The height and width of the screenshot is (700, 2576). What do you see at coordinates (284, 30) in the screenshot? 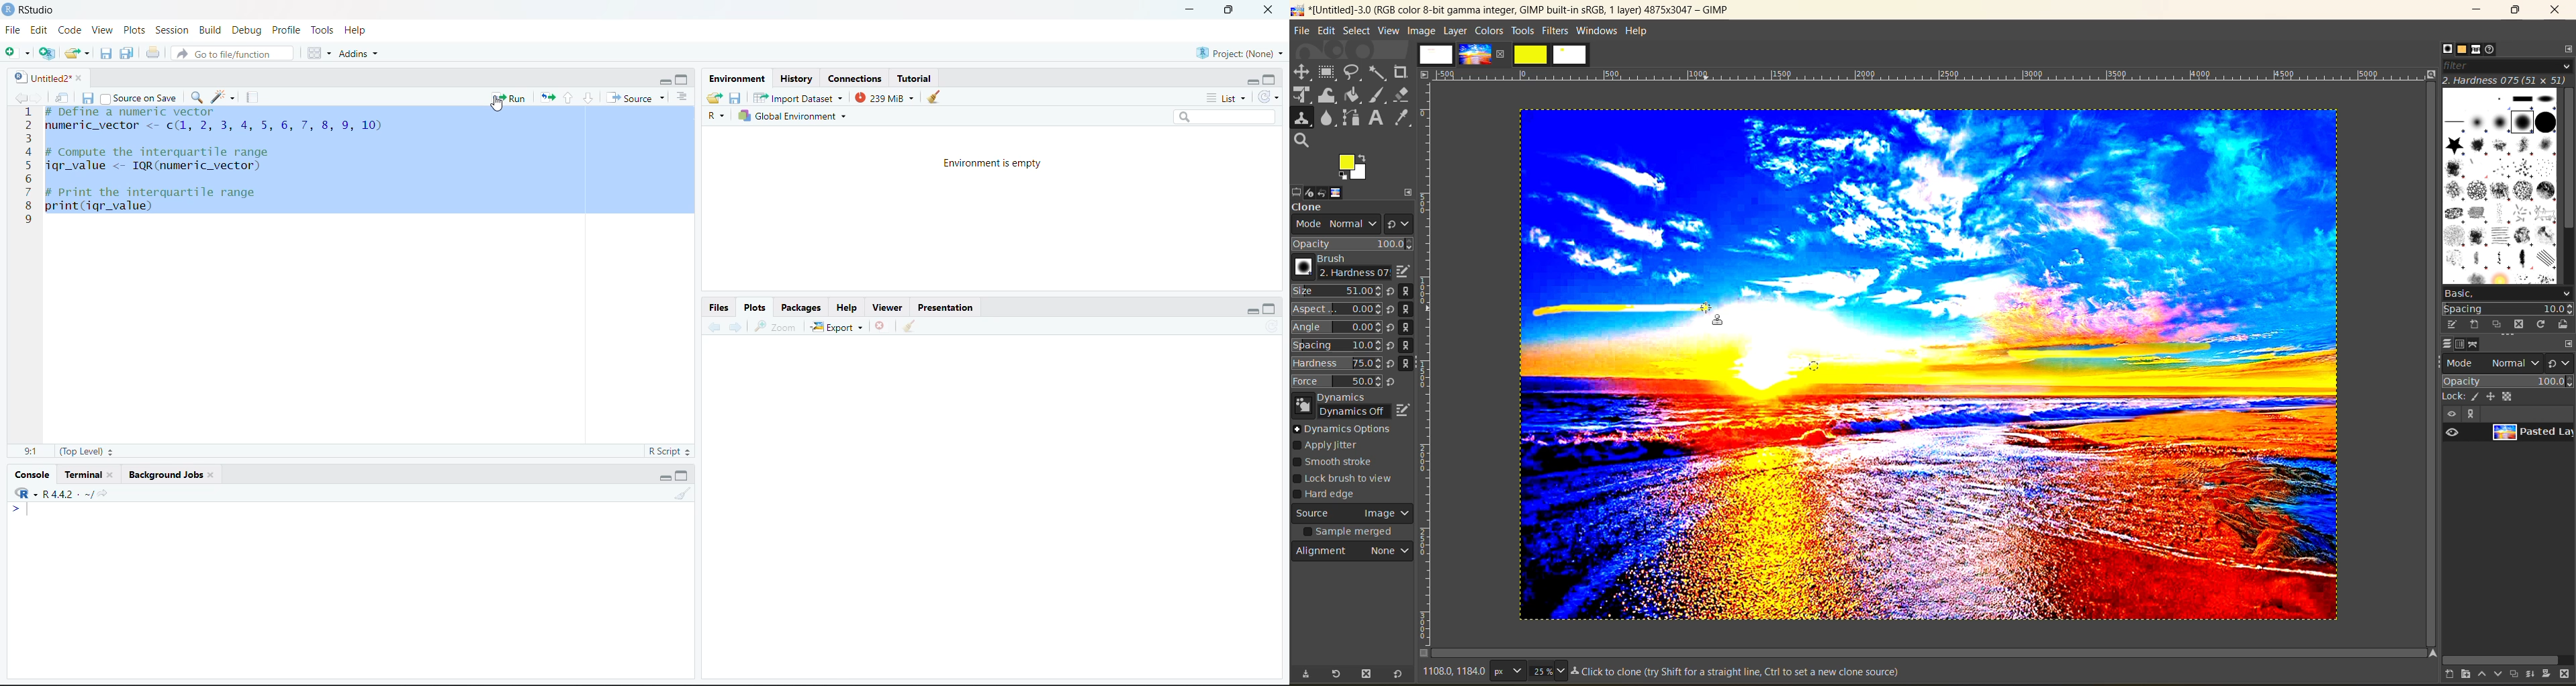
I see `Profile` at bounding box center [284, 30].